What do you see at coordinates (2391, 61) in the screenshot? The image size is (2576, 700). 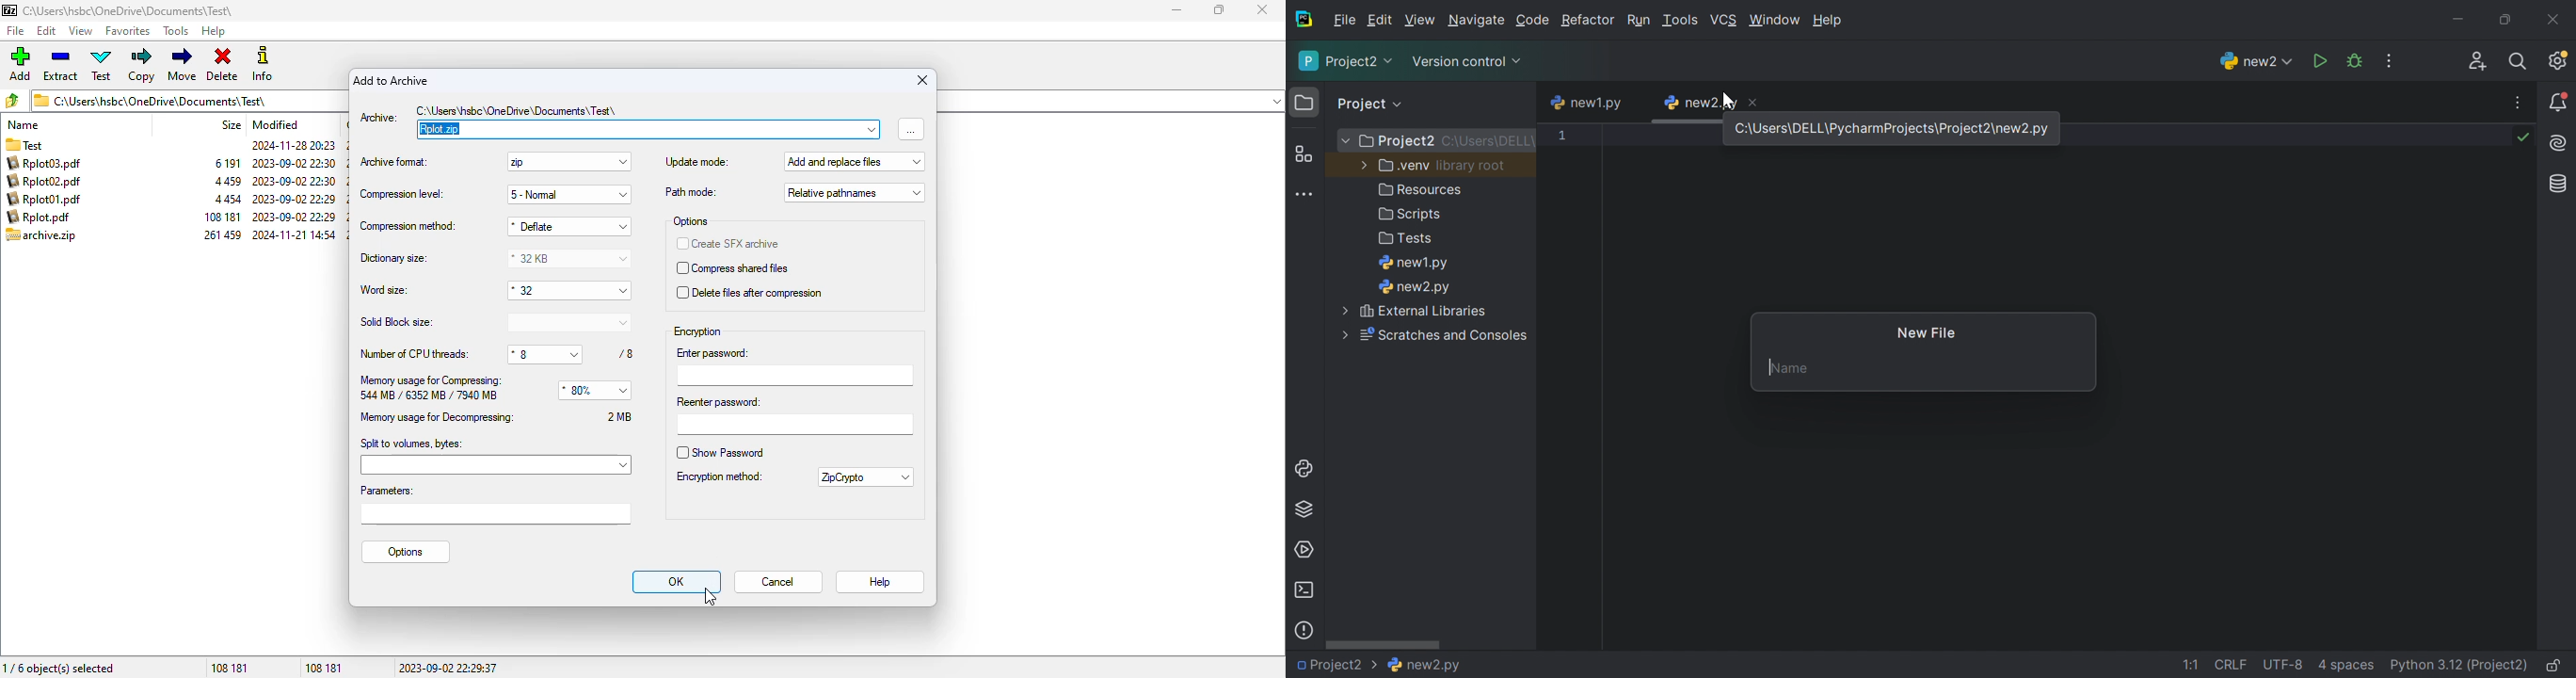 I see `Updates available. IDE and Project Settings.` at bounding box center [2391, 61].